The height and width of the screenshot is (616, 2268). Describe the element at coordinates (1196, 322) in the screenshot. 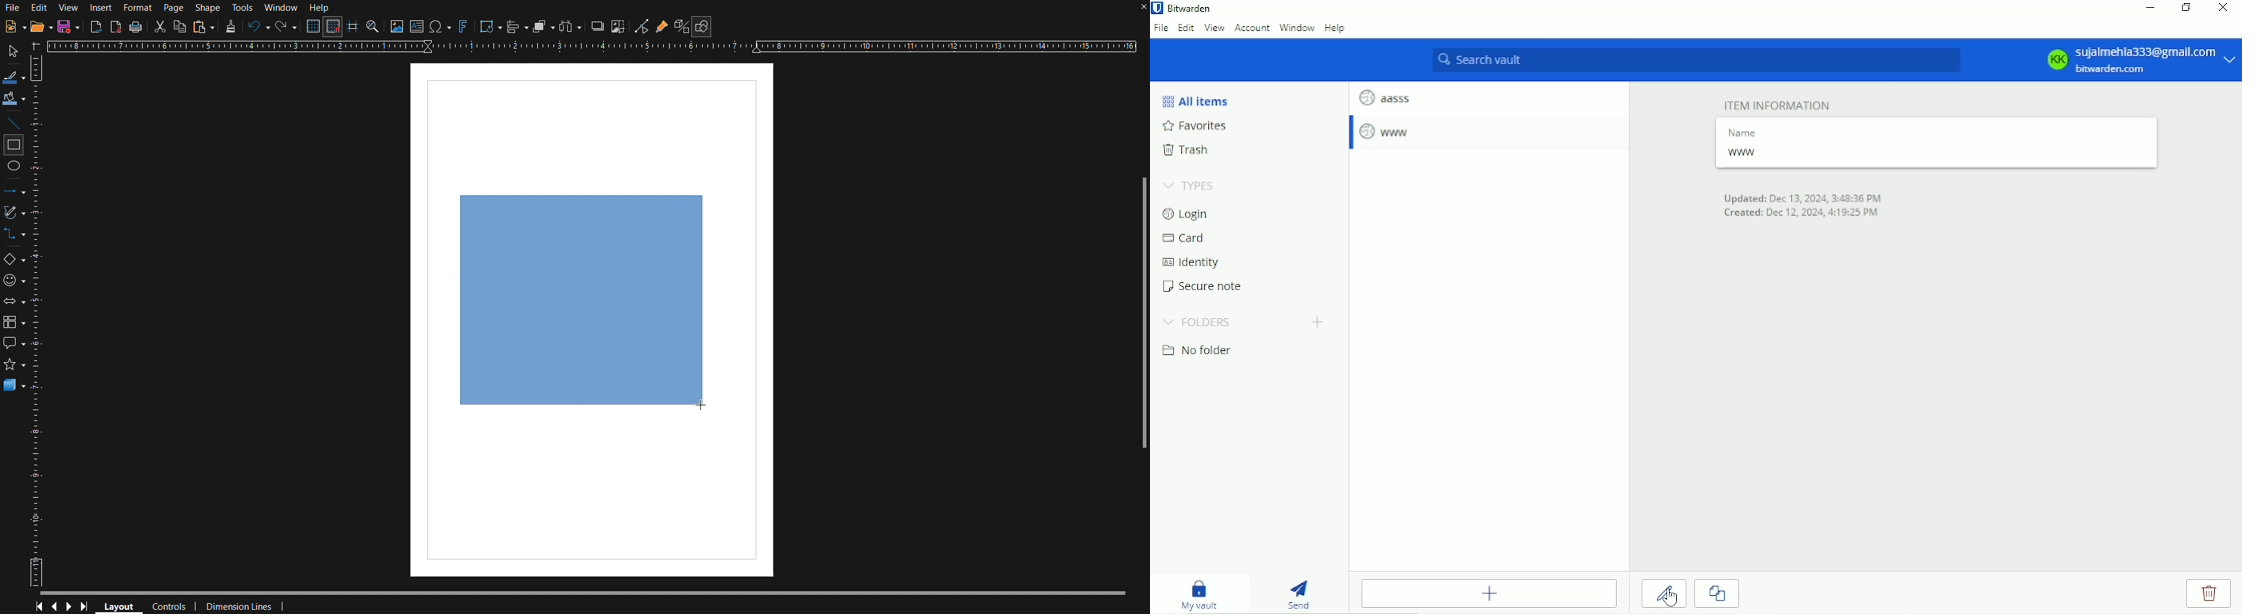

I see `Folders` at that location.